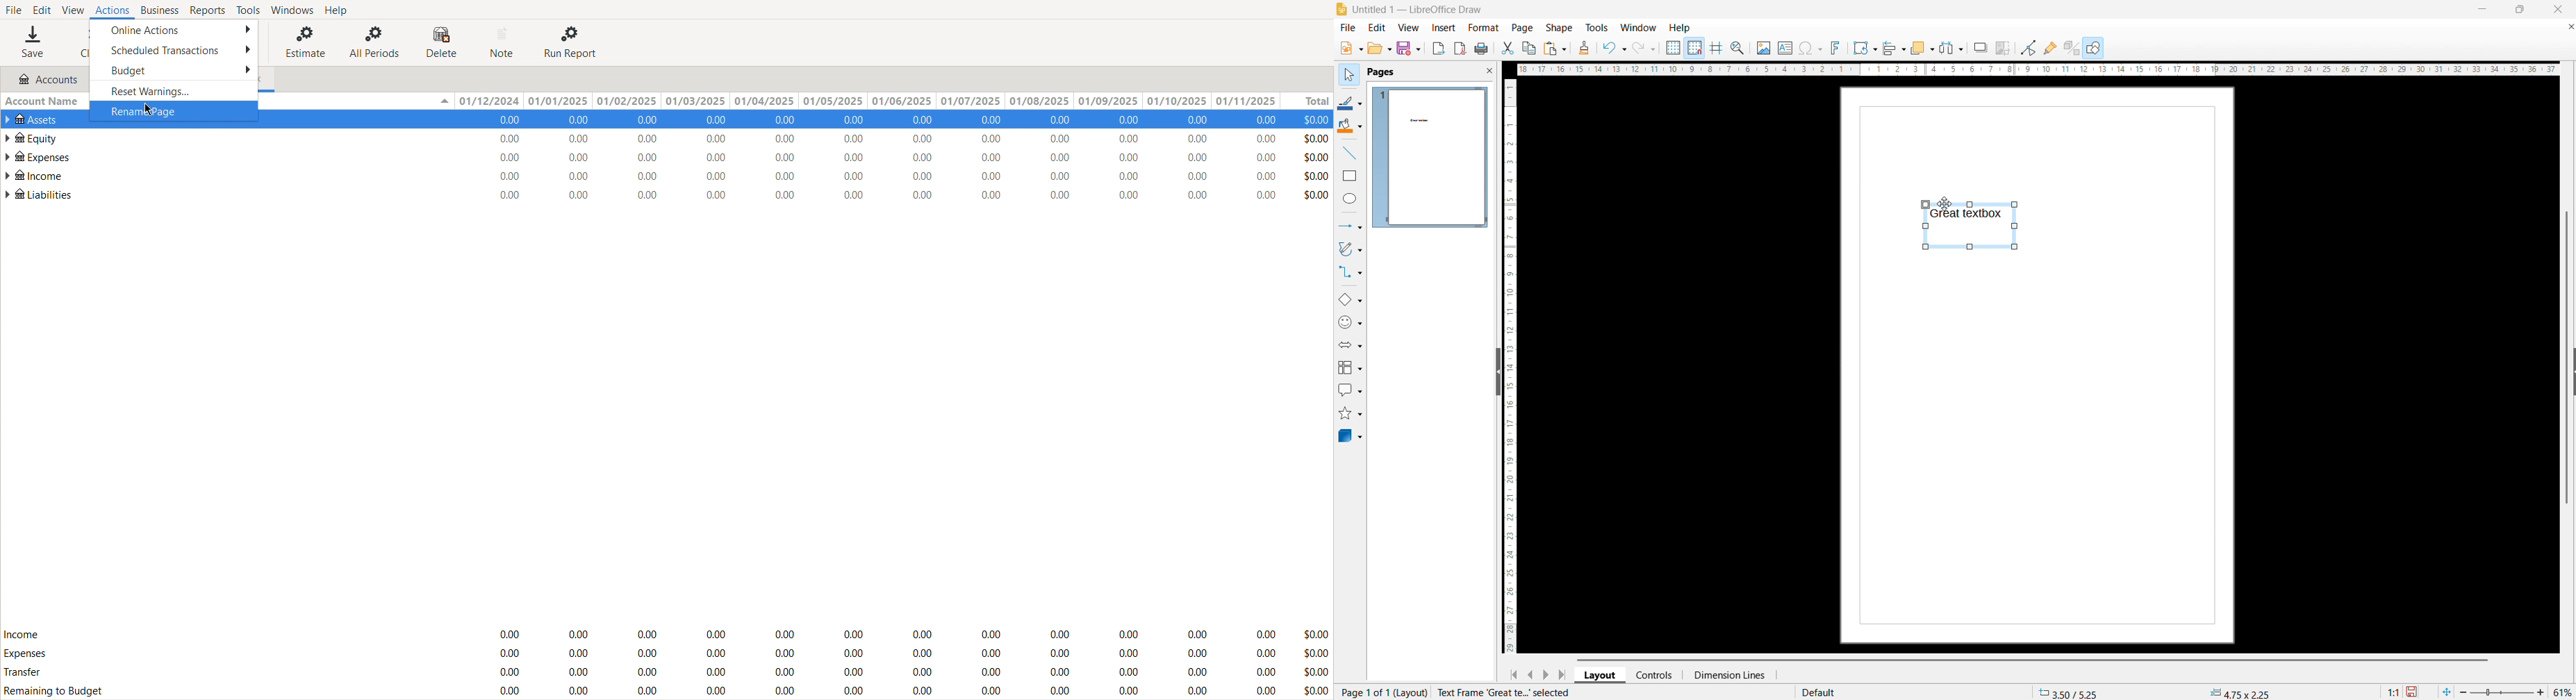  Describe the element at coordinates (1497, 371) in the screenshot. I see `hide pane` at that location.